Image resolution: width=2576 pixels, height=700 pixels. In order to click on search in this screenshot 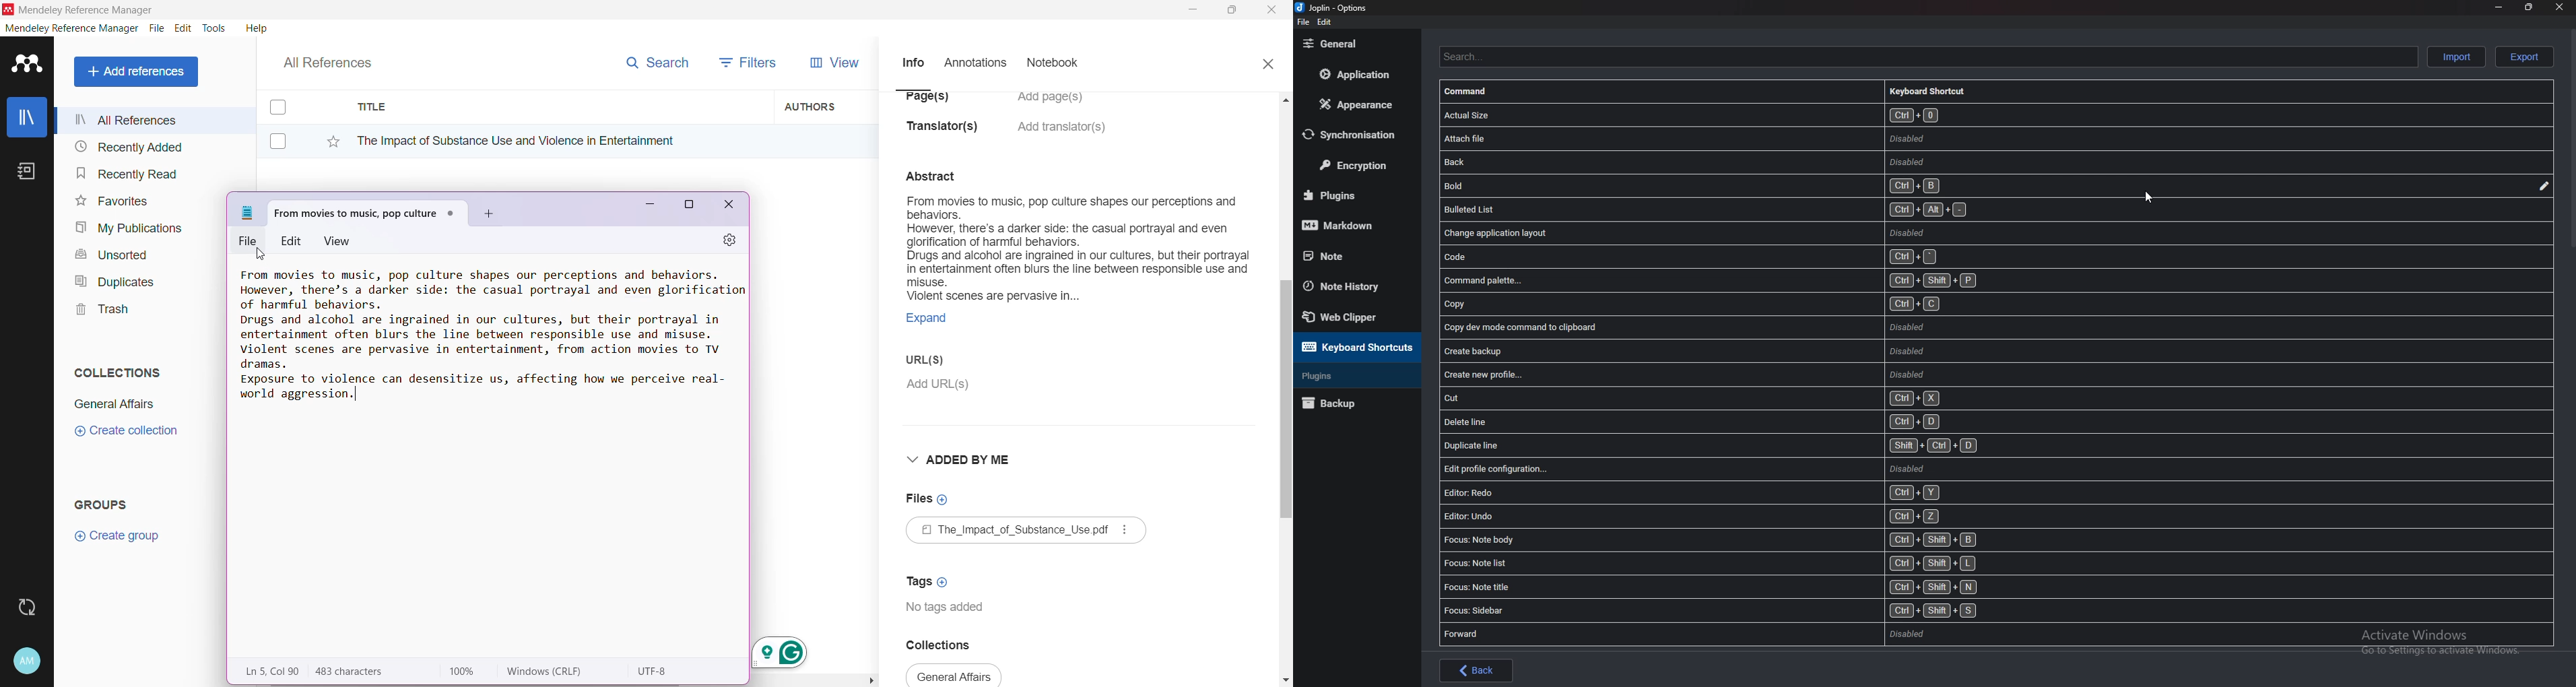, I will do `click(1925, 56)`.